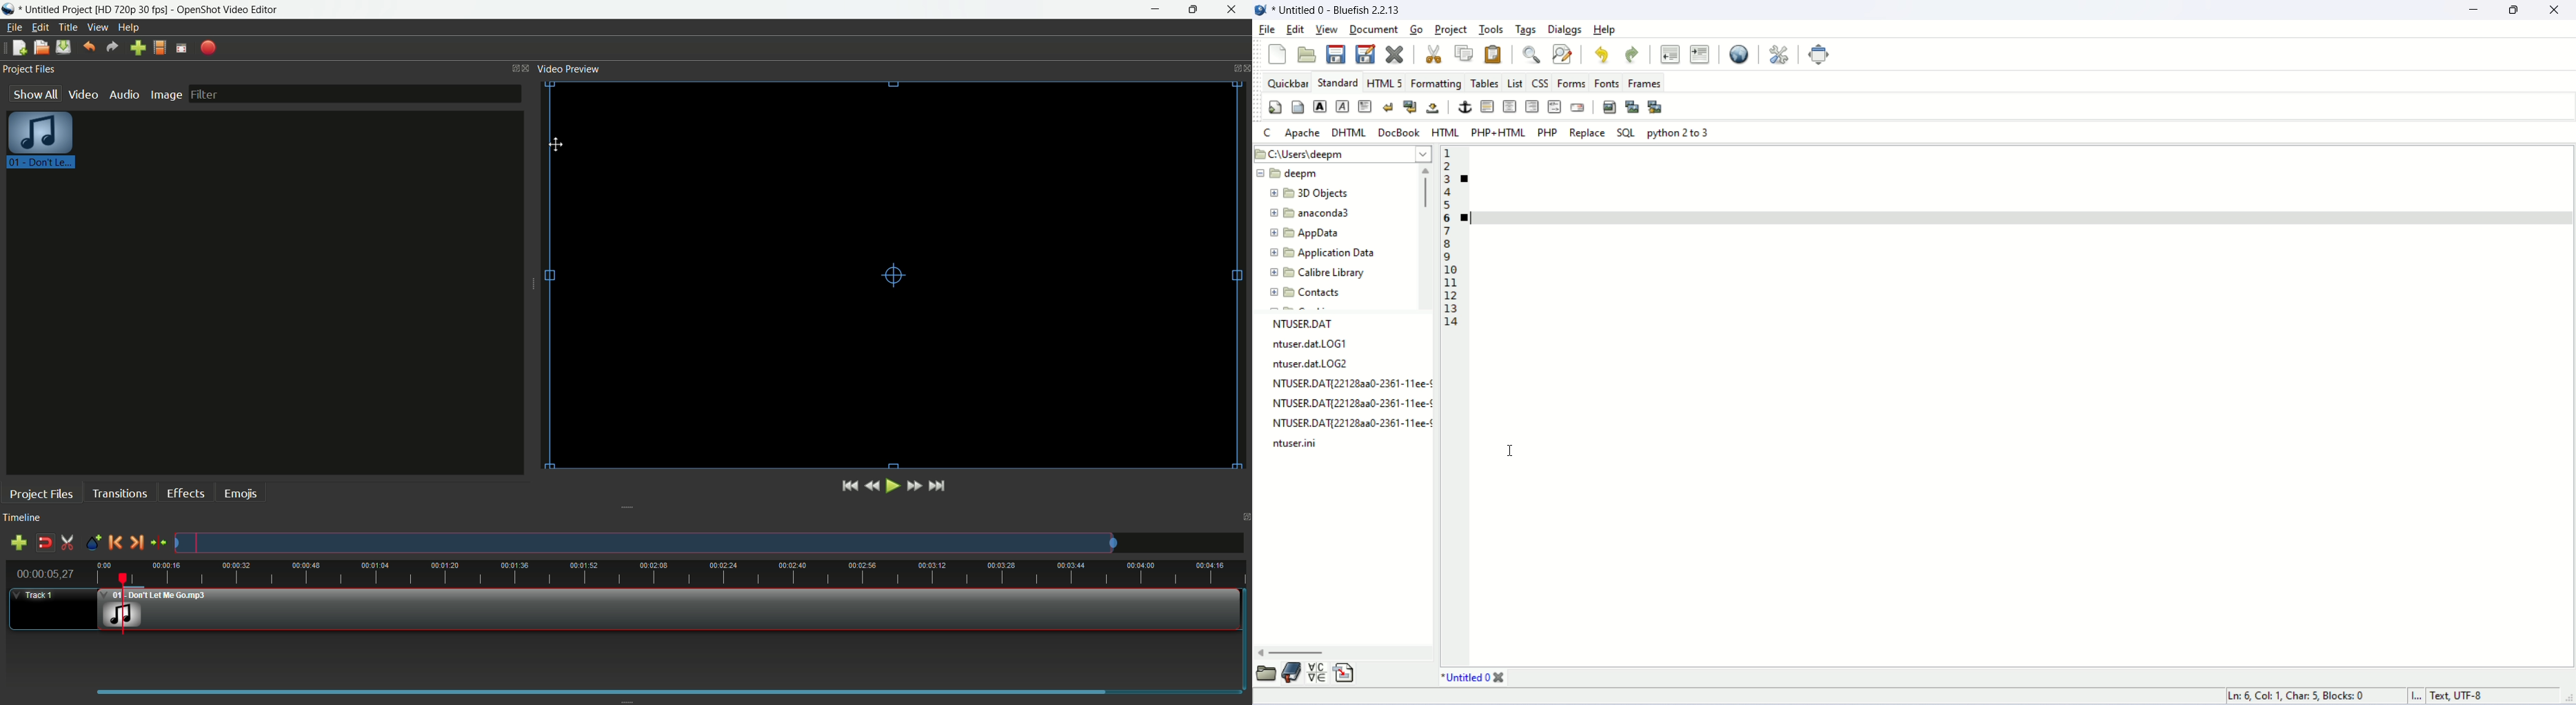 The image size is (2576, 728). I want to click on center the timeline on the playhead, so click(158, 543).